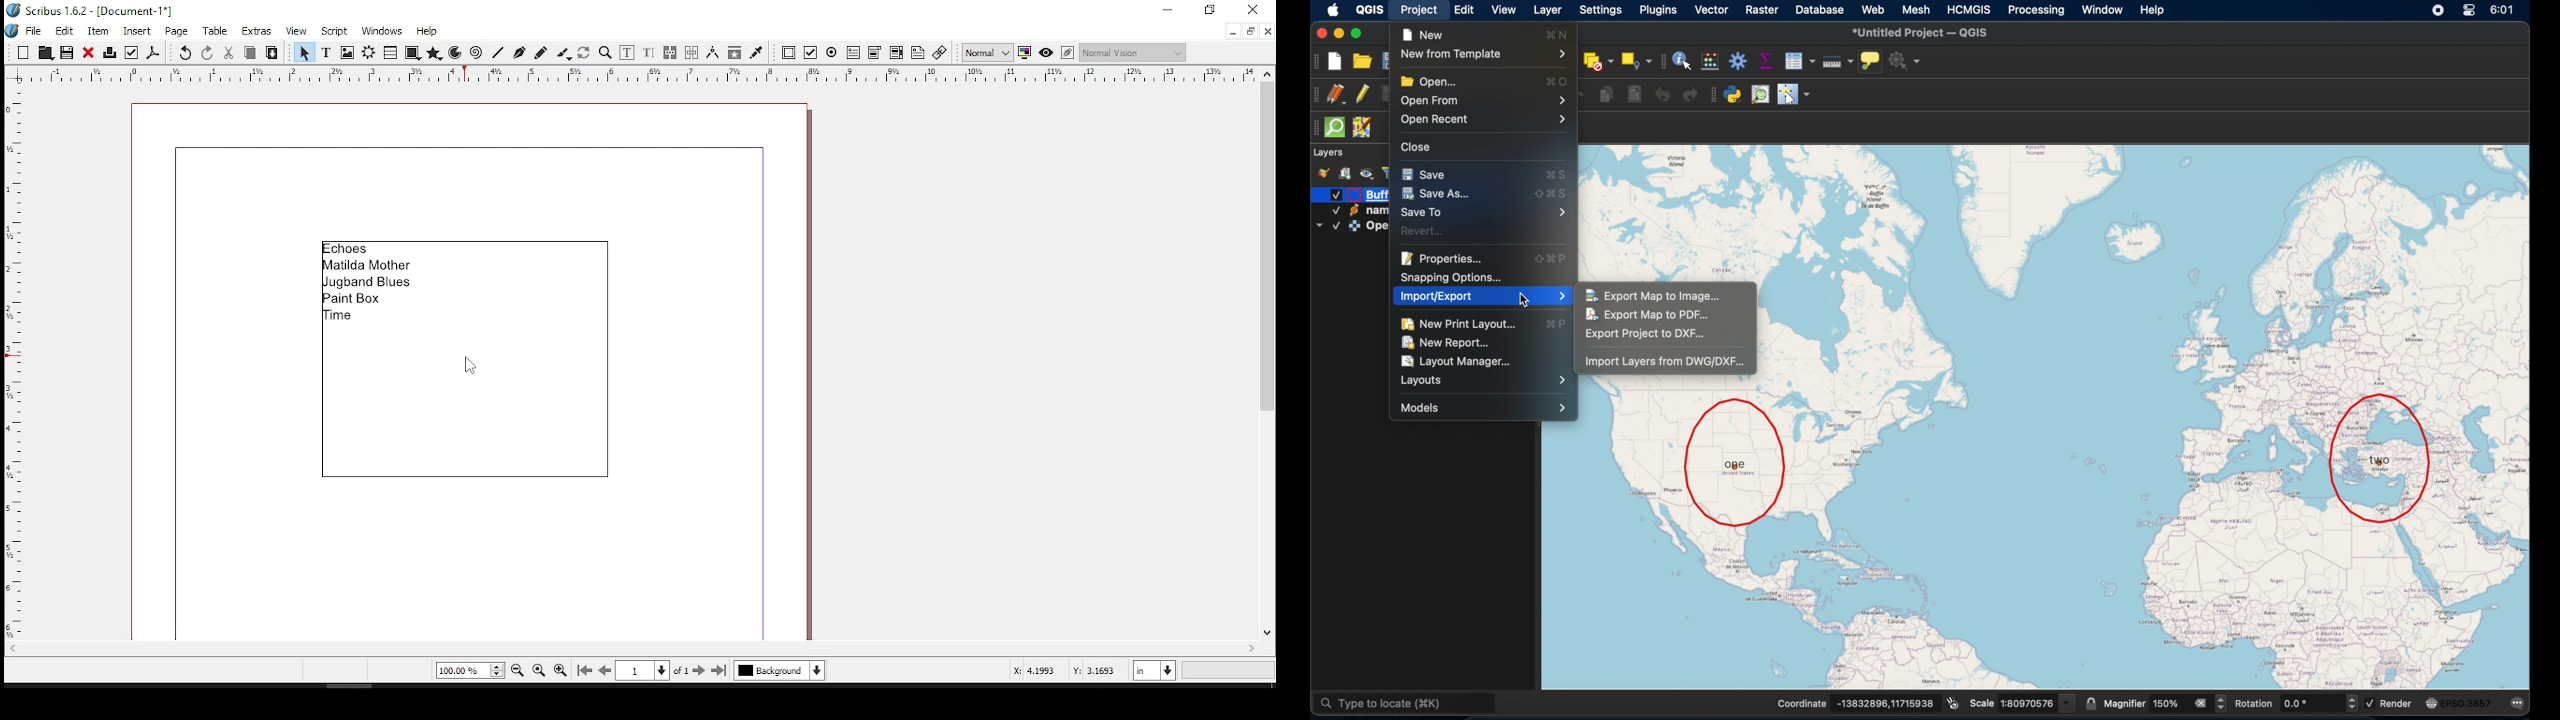 The width and height of the screenshot is (2576, 728). What do you see at coordinates (369, 53) in the screenshot?
I see `render frame` at bounding box center [369, 53].